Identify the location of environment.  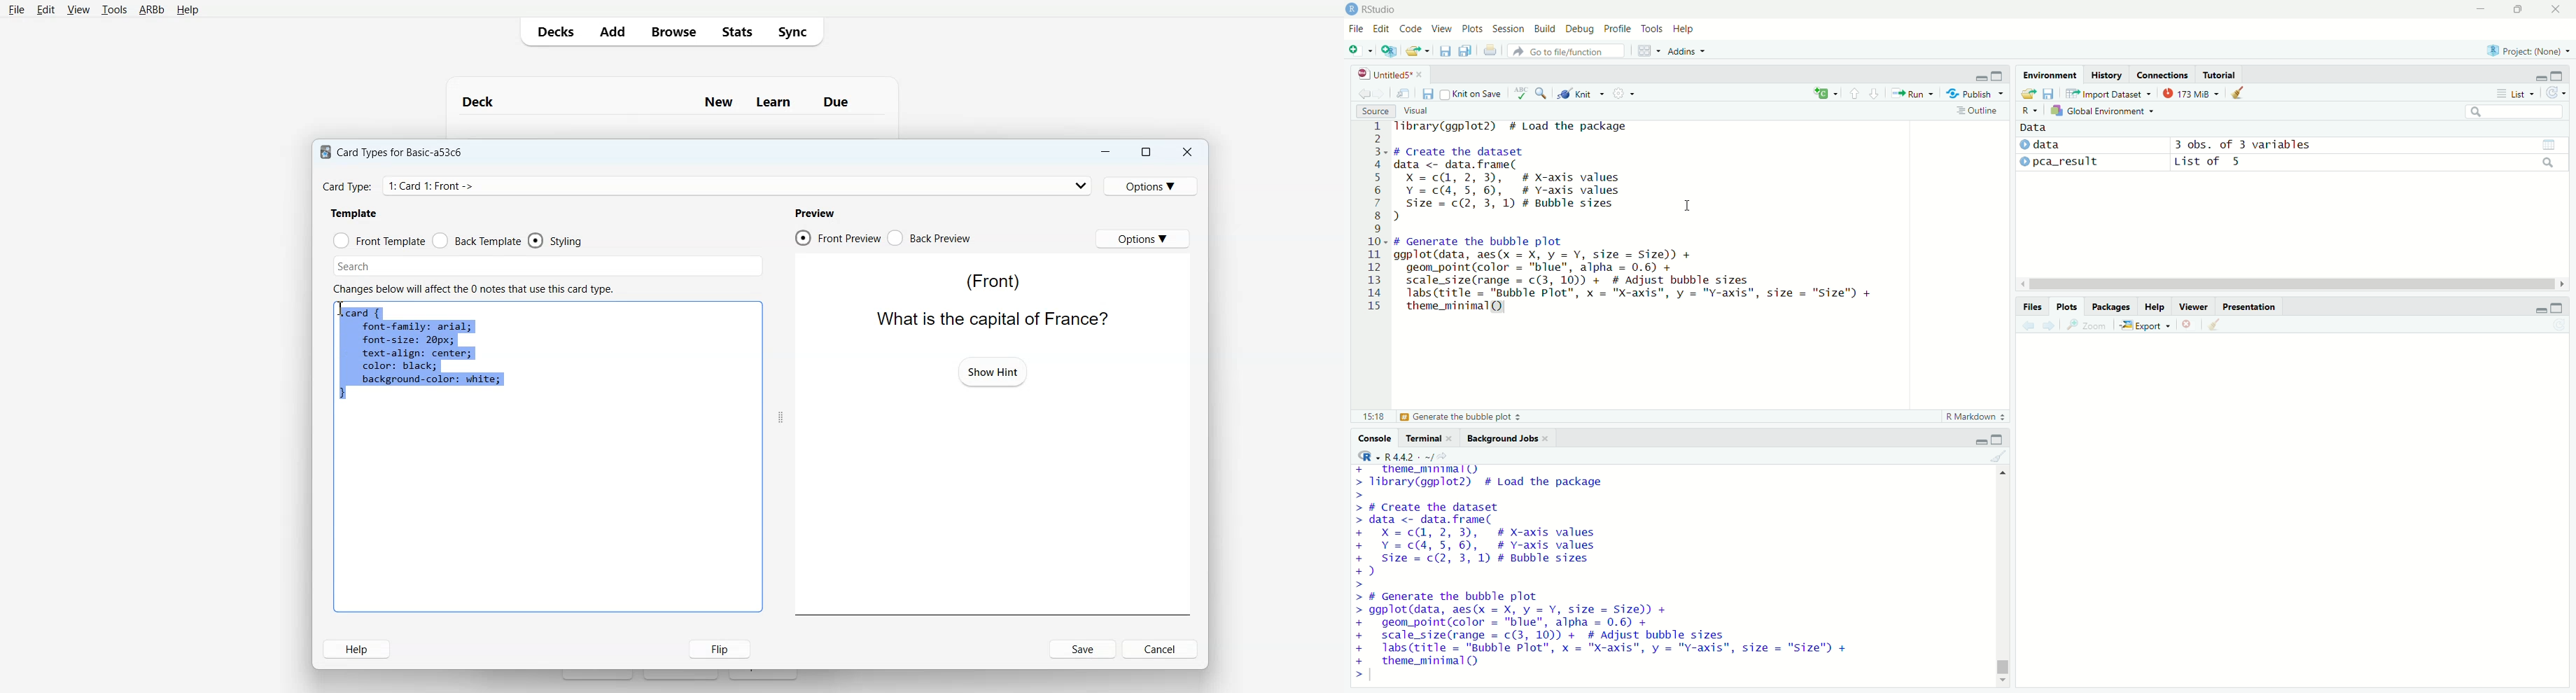
(2051, 75).